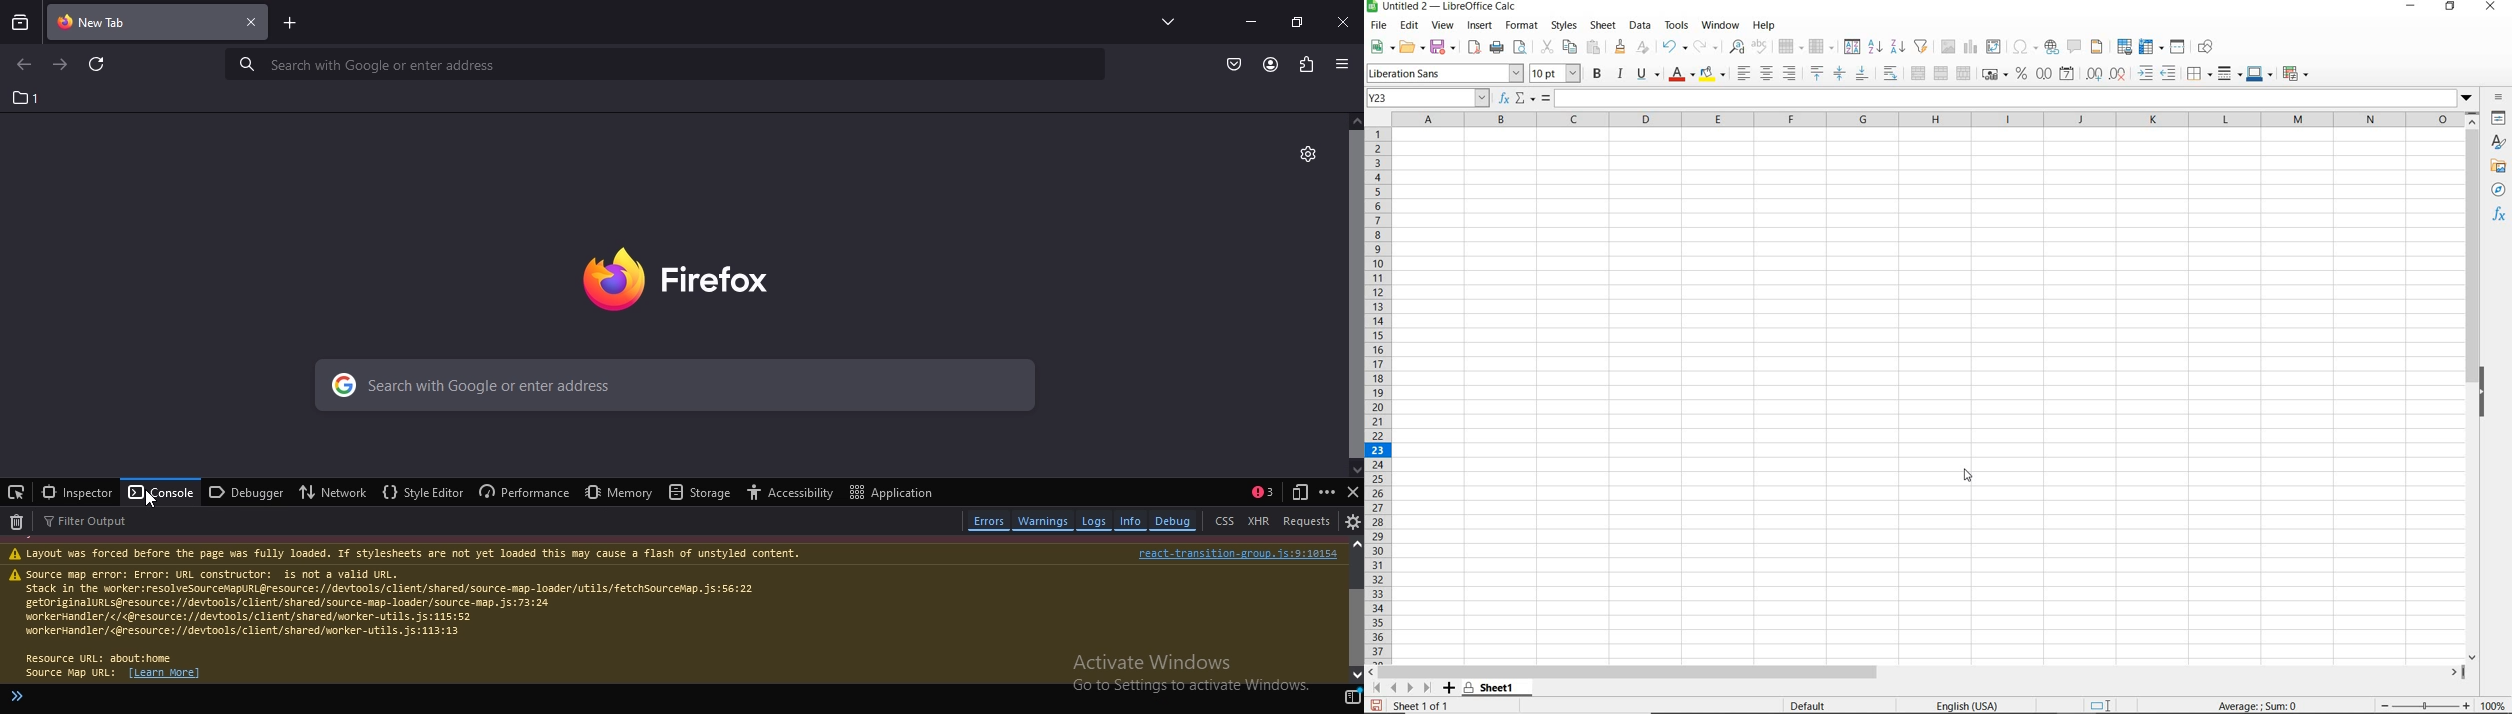 This screenshot has width=2520, height=728. What do you see at coordinates (793, 491) in the screenshot?
I see `accessibilty` at bounding box center [793, 491].